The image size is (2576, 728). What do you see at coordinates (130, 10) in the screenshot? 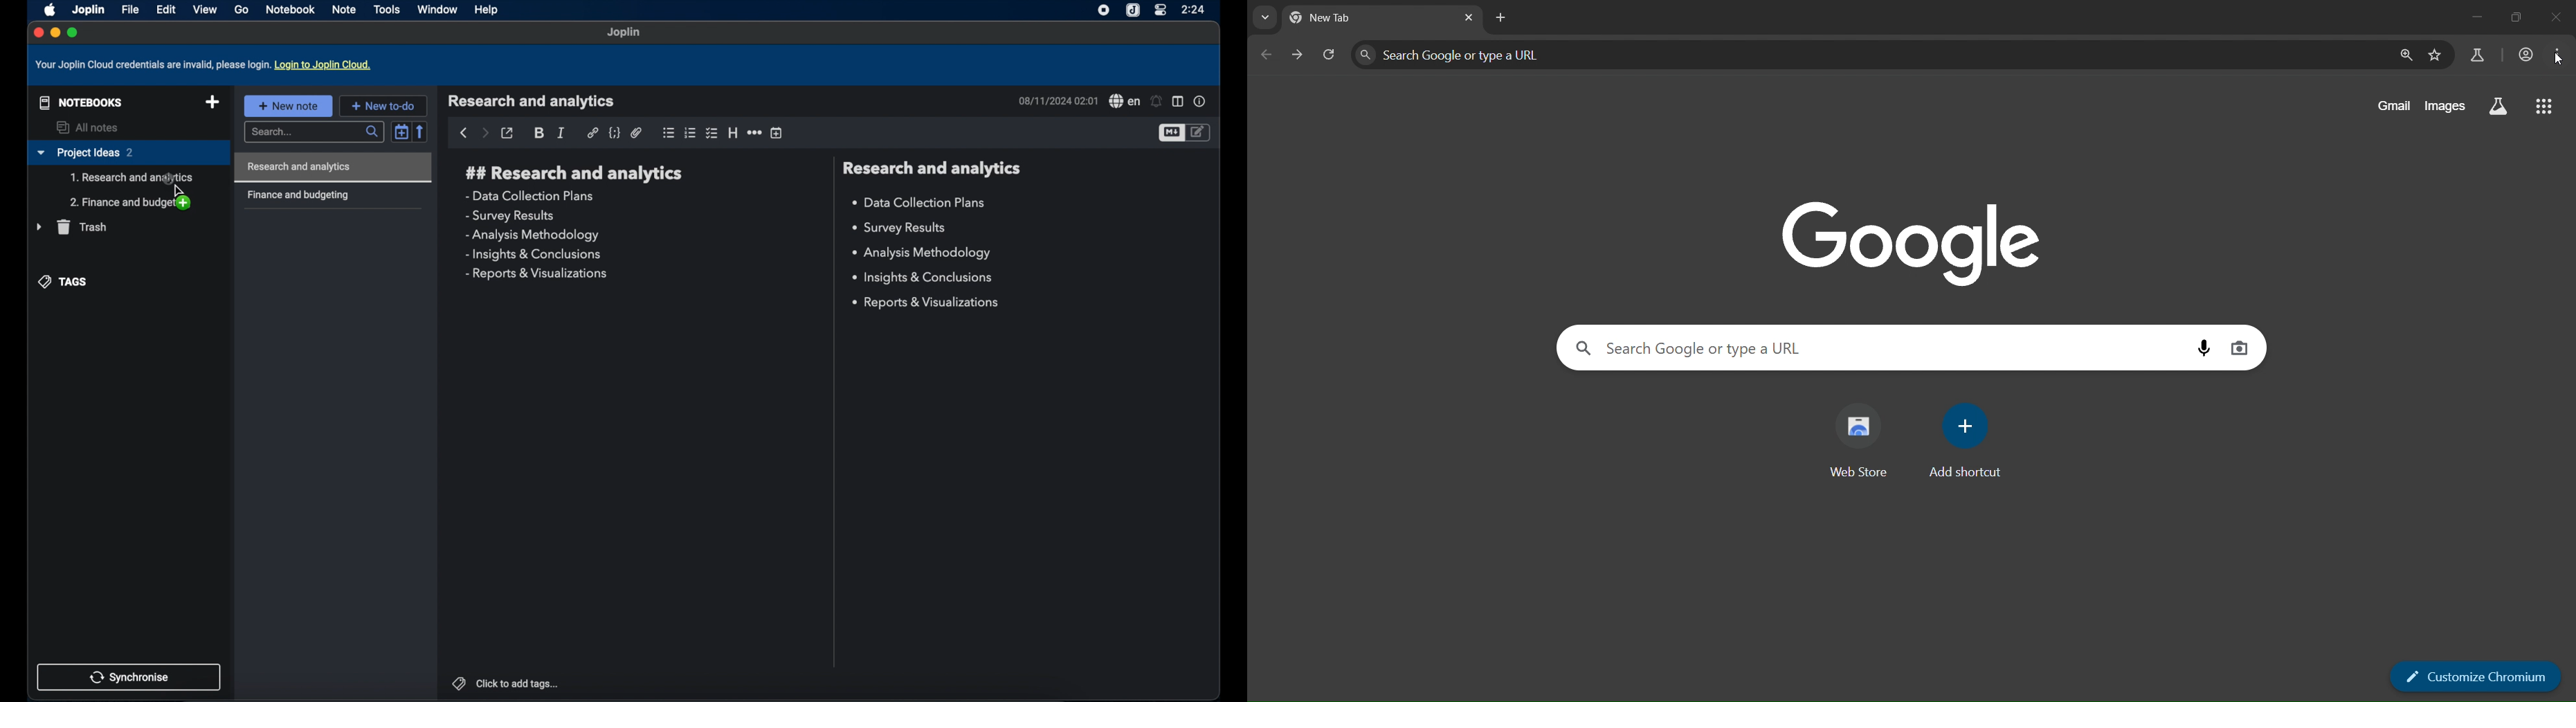
I see `file` at bounding box center [130, 10].